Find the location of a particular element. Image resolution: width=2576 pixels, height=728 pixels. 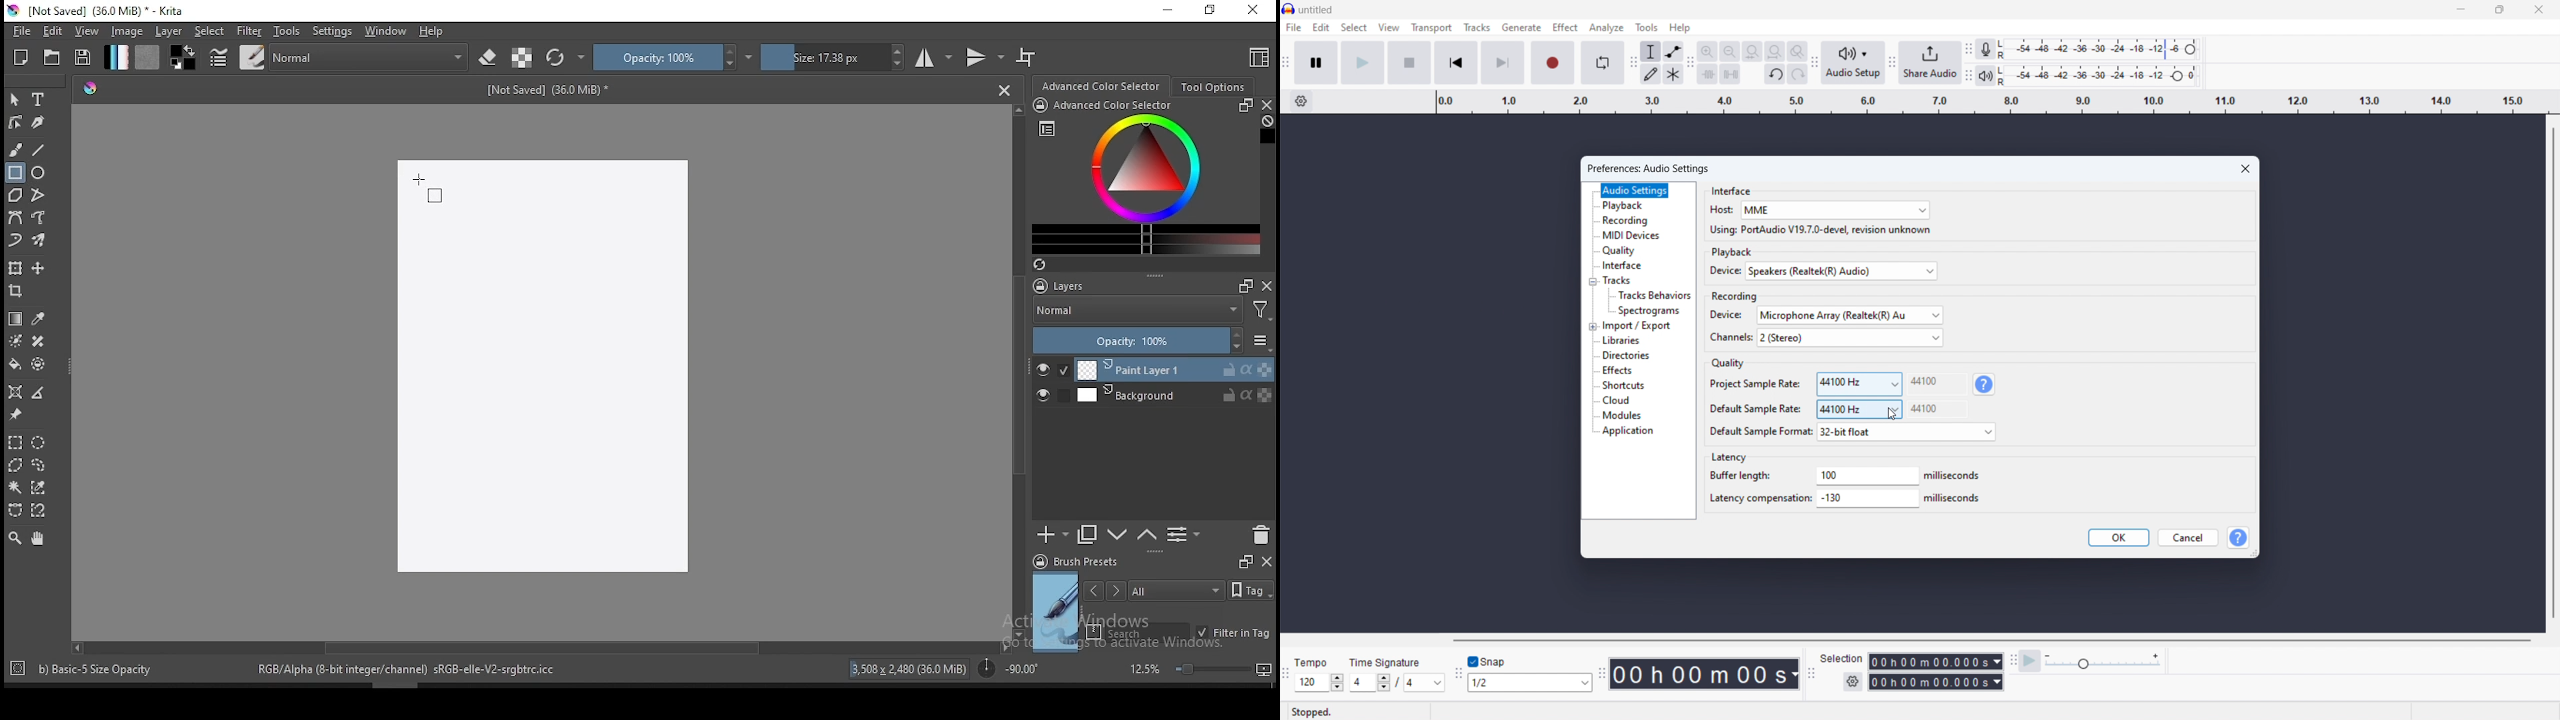

Using: port audio V19 .7 .0 devel, revision unknown  is located at coordinates (1819, 230).